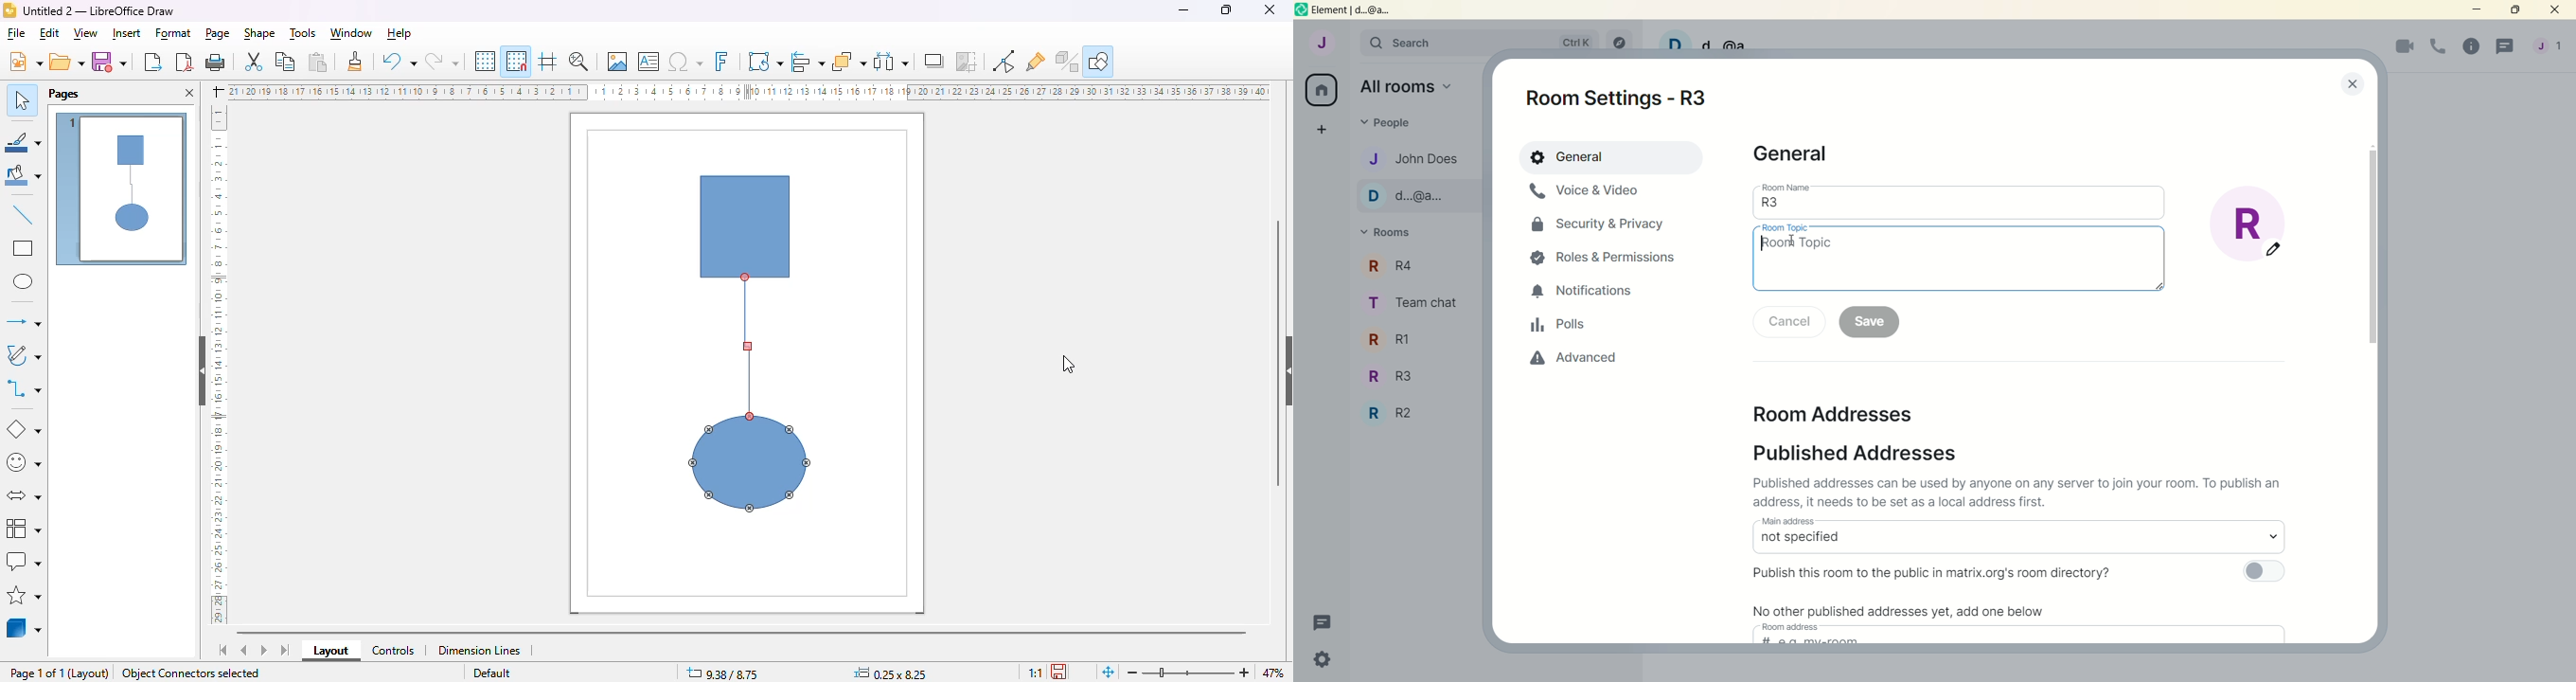  Describe the element at coordinates (1060, 671) in the screenshot. I see `the document has been modified` at that location.